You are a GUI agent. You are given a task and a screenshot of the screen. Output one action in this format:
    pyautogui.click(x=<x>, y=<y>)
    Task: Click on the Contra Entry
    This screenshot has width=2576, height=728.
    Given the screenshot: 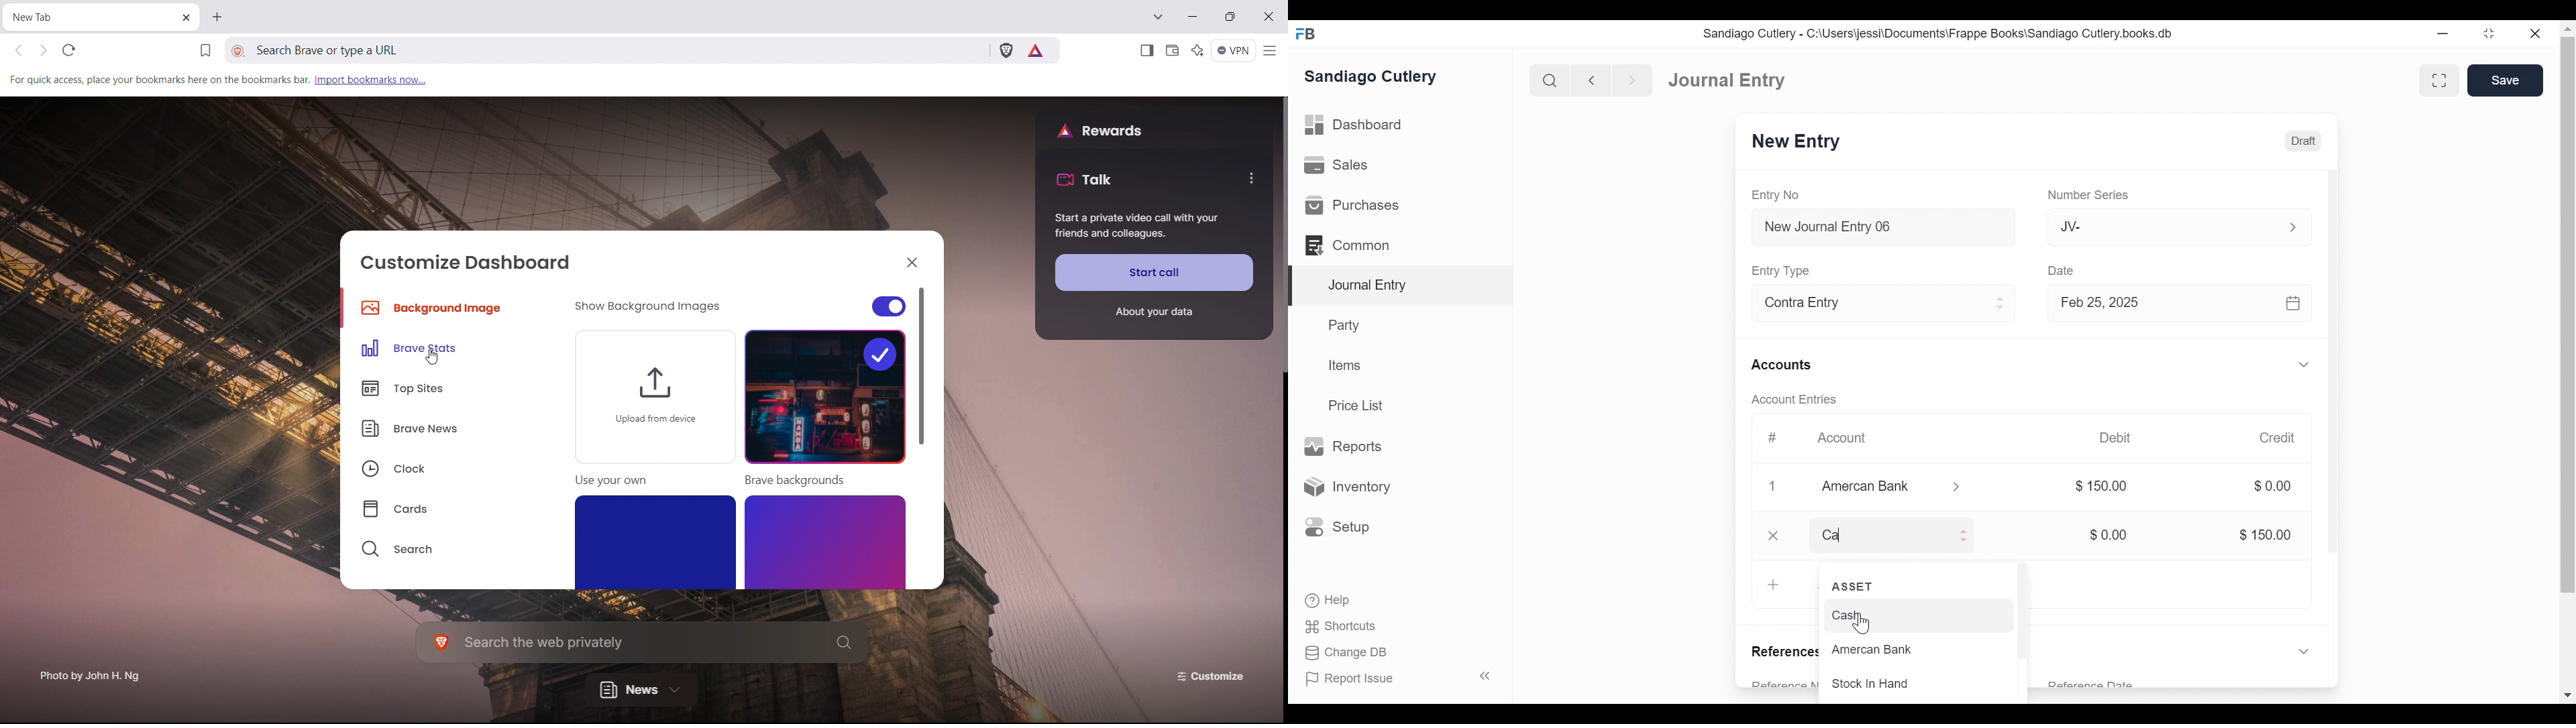 What is the action you would take?
    pyautogui.click(x=1856, y=304)
    